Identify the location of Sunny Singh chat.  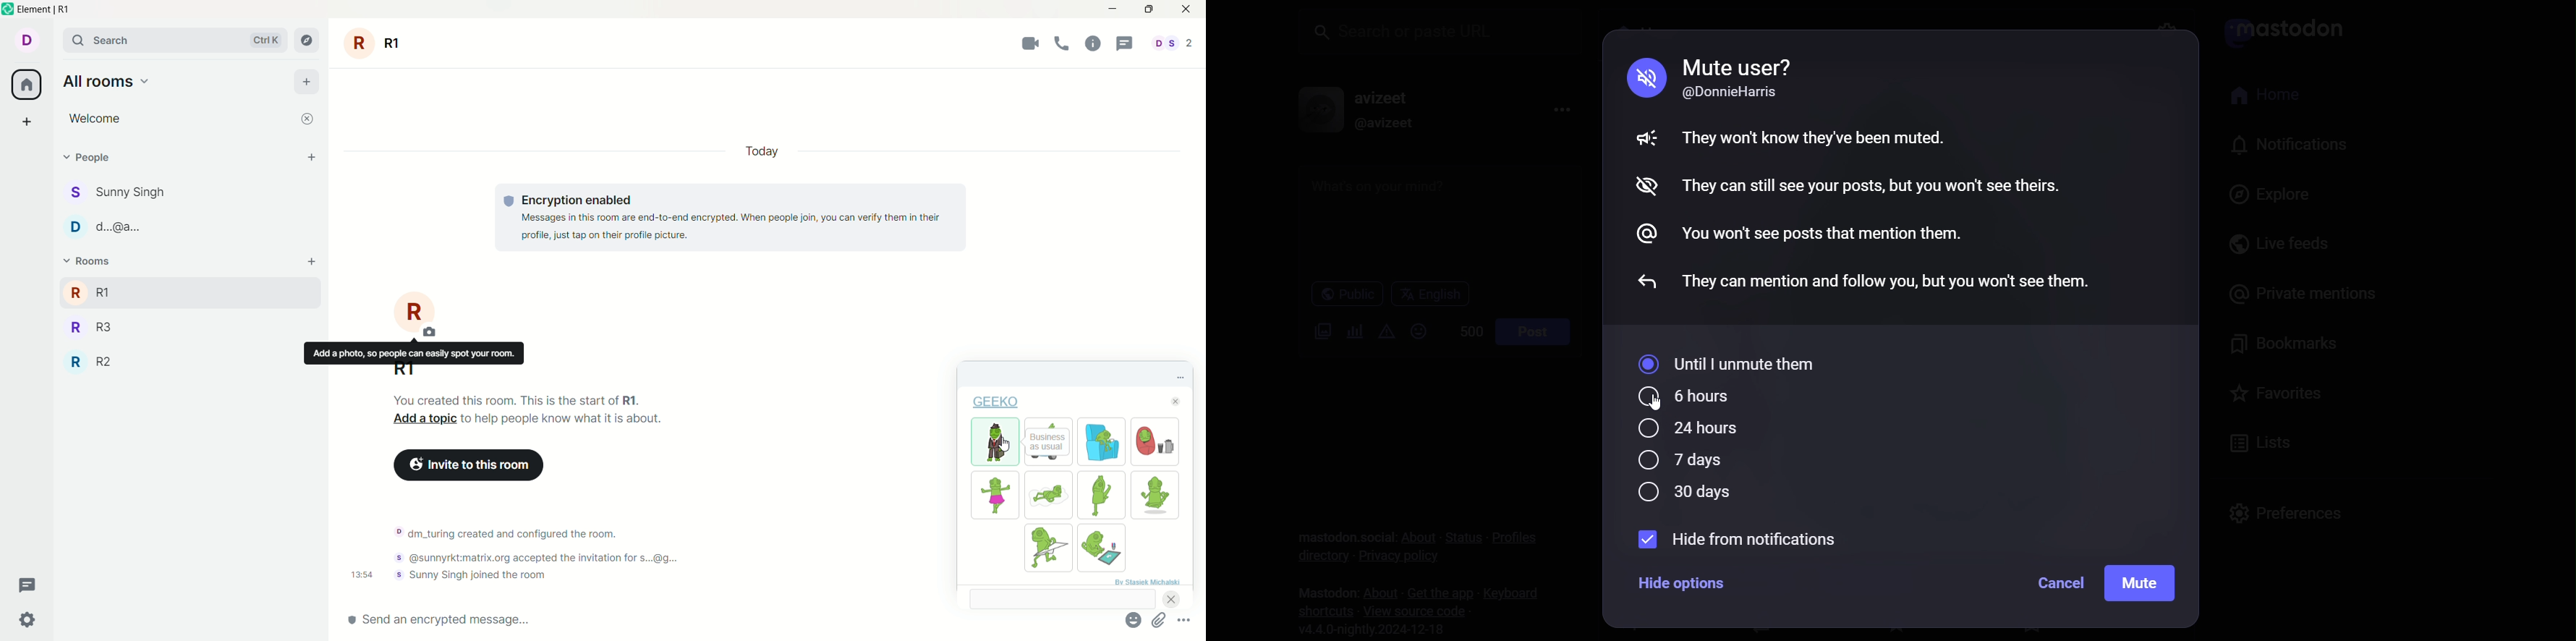
(116, 192).